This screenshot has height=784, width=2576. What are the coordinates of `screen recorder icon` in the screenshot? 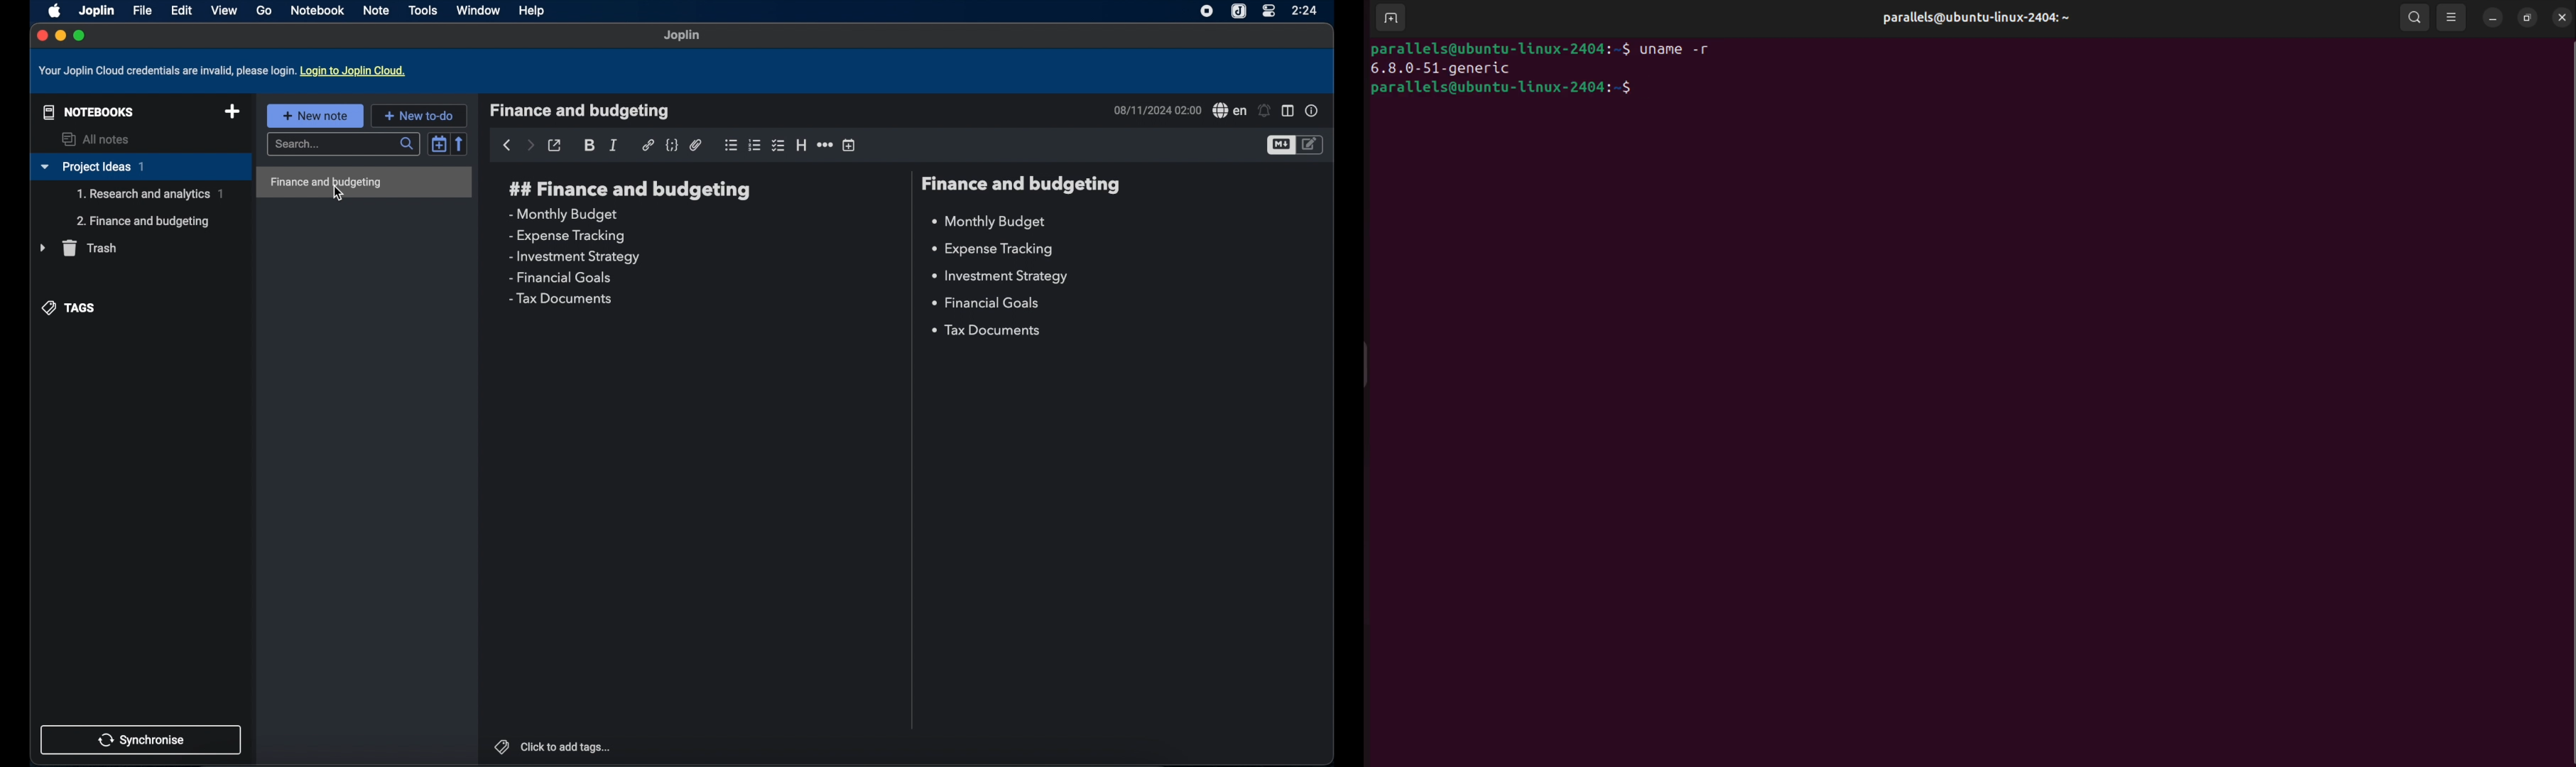 It's located at (1204, 11).